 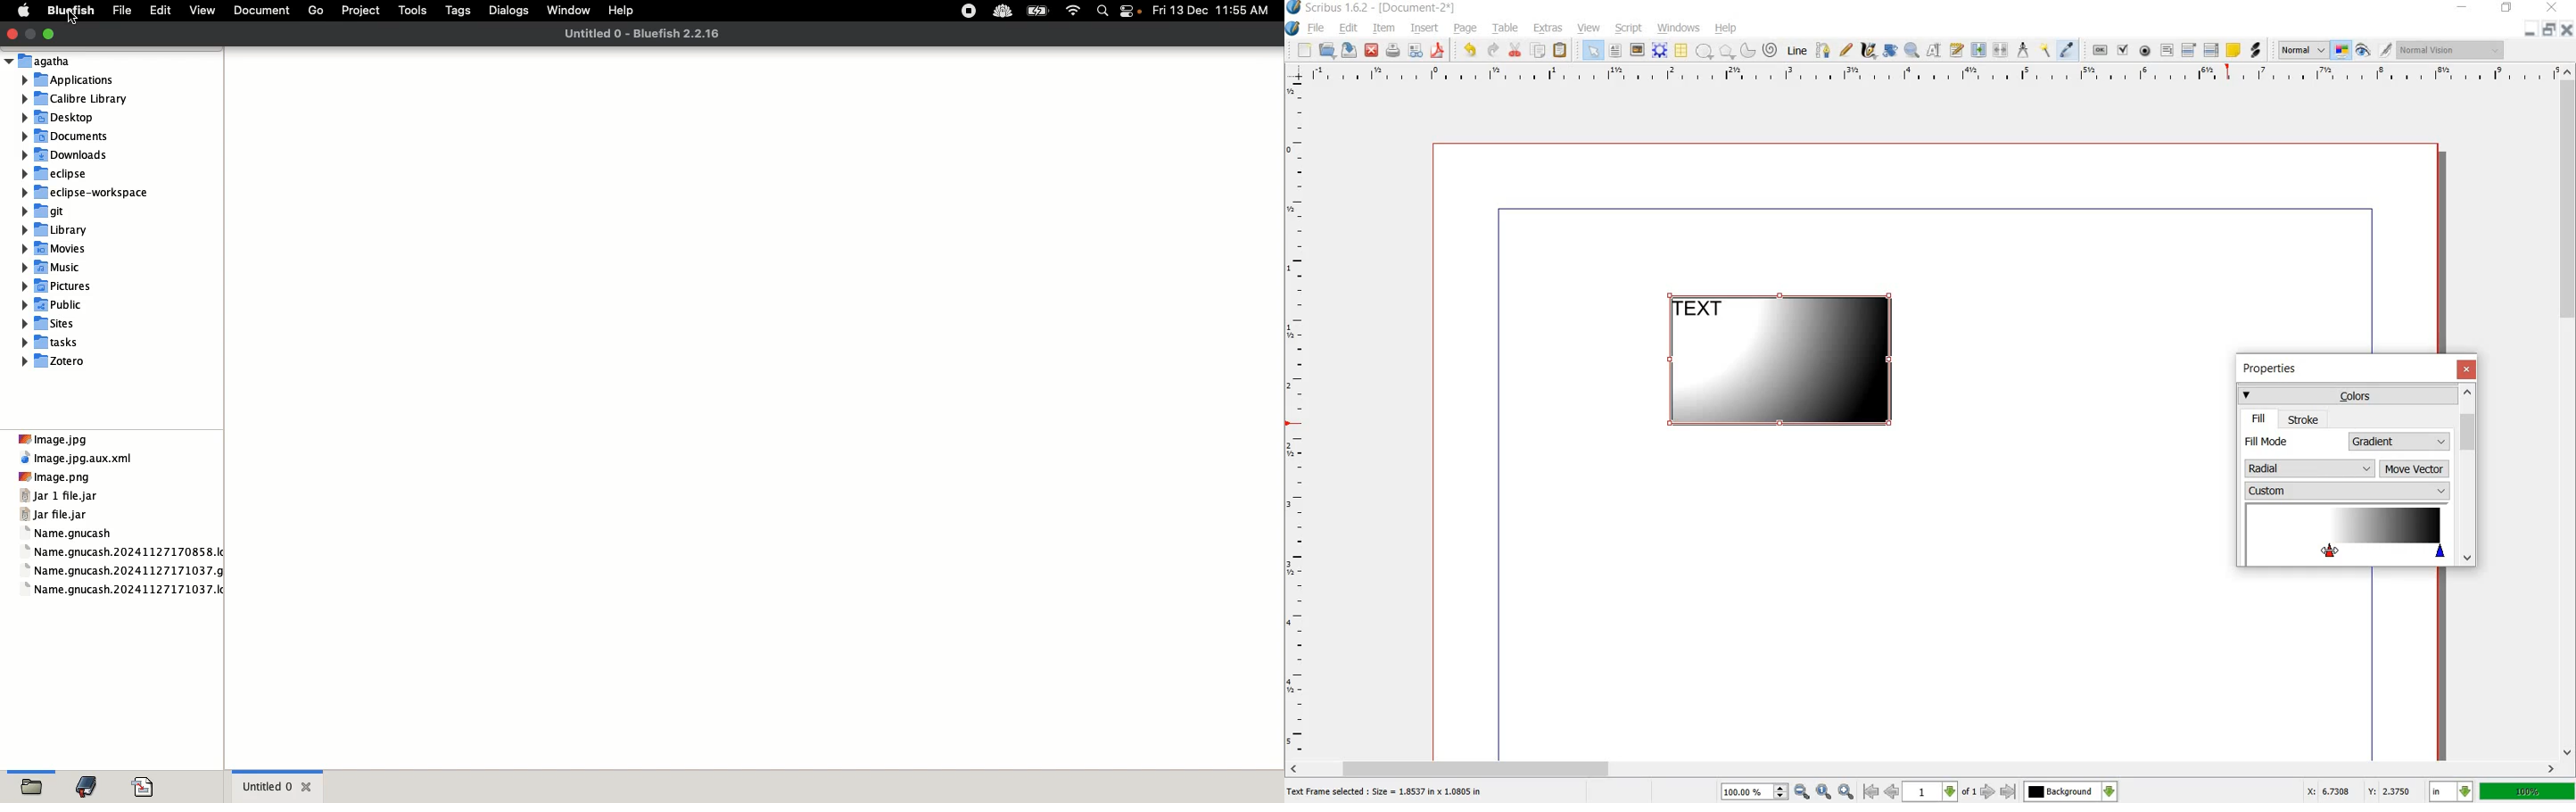 What do you see at coordinates (42, 60) in the screenshot?
I see `aghatha's folders` at bounding box center [42, 60].